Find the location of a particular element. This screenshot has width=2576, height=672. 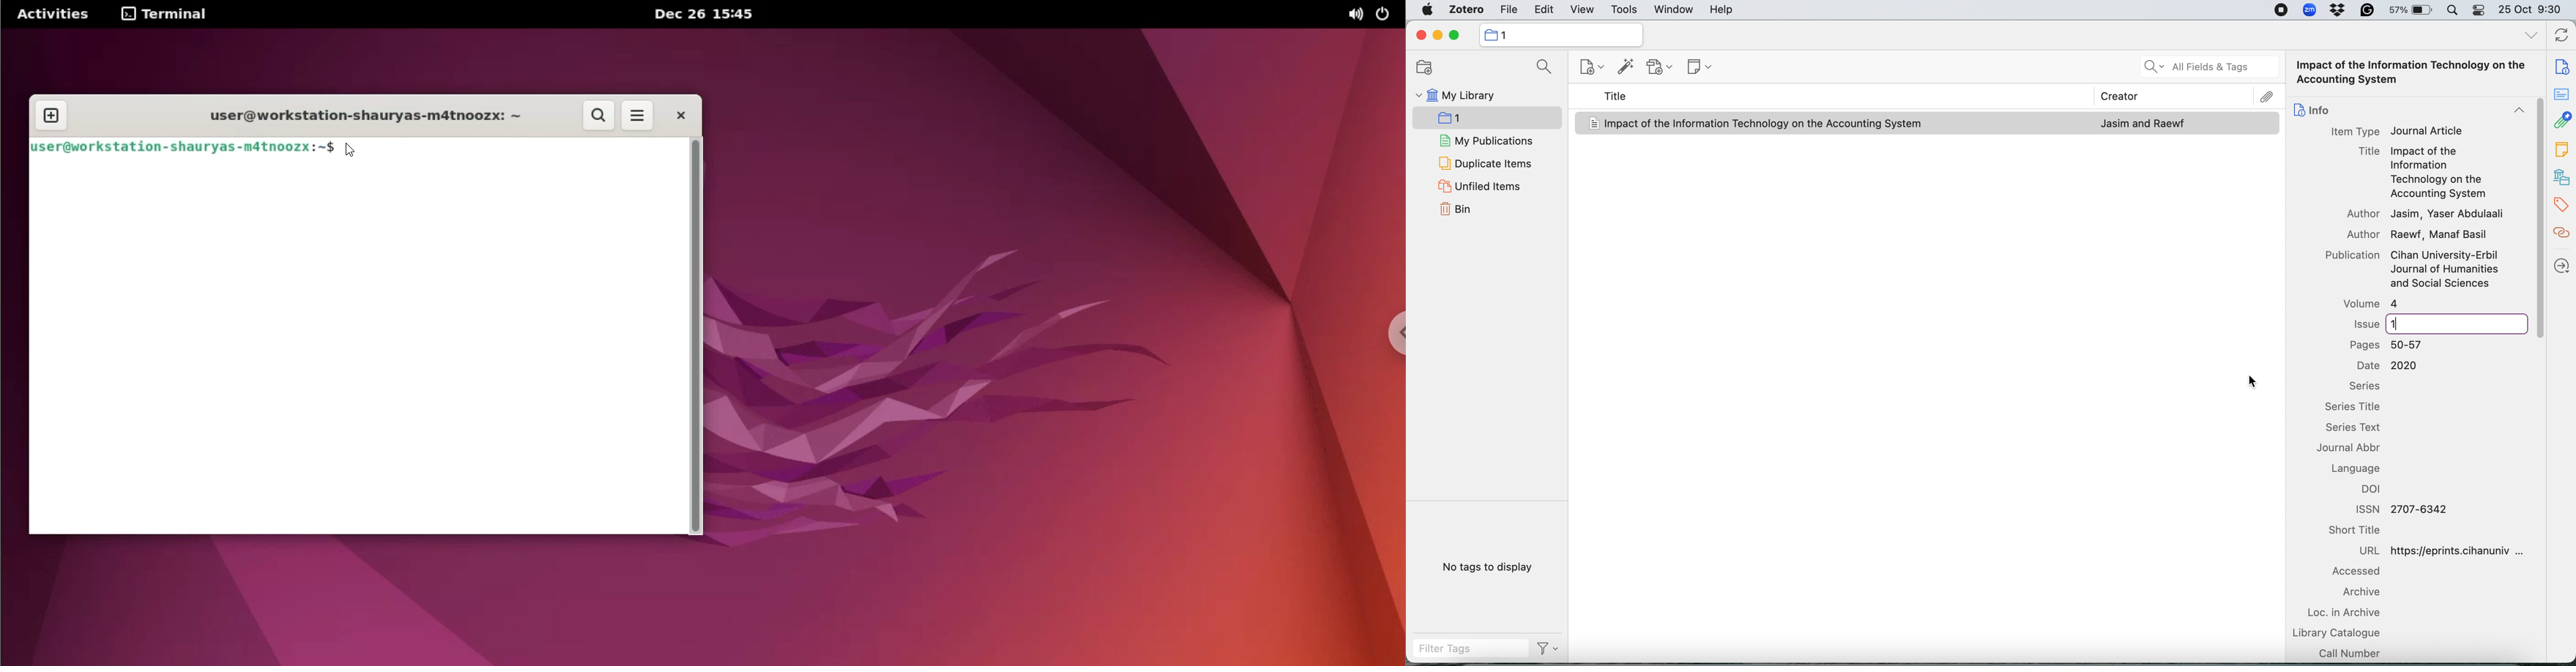

tools is located at coordinates (1625, 9).